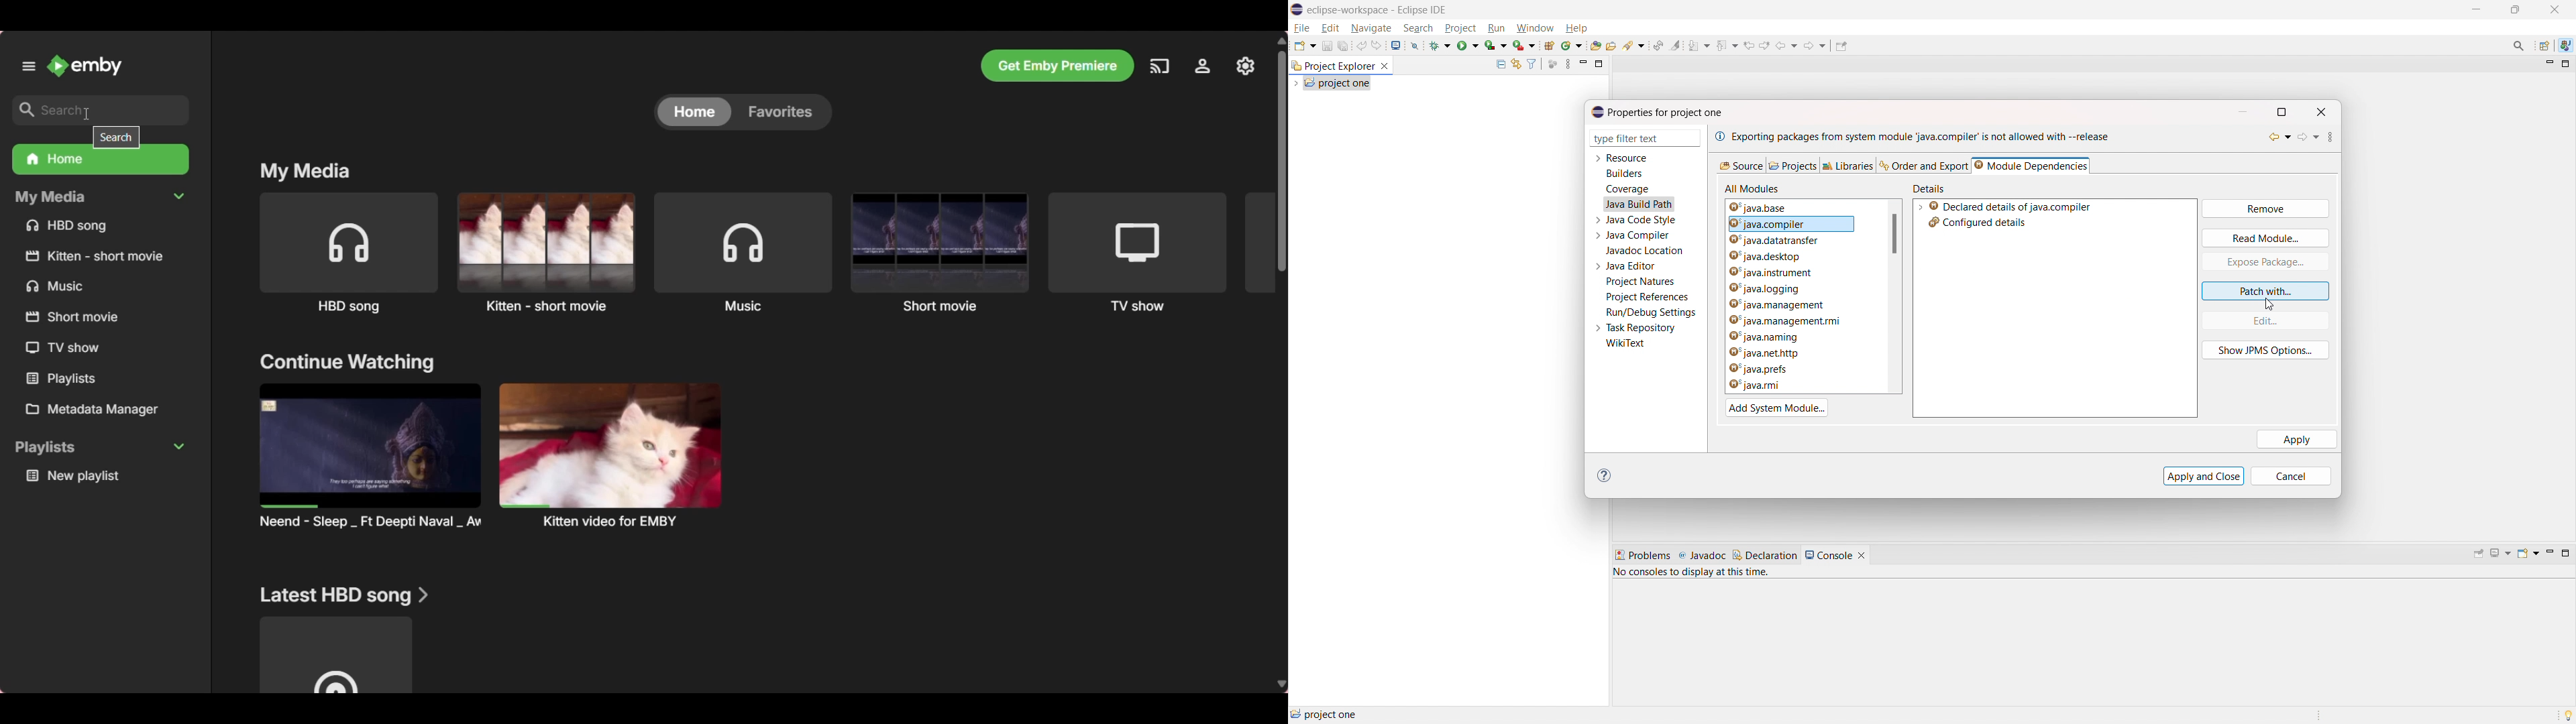 Image resolution: width=2576 pixels, height=728 pixels. Describe the element at coordinates (1699, 46) in the screenshot. I see `next annotation` at that location.